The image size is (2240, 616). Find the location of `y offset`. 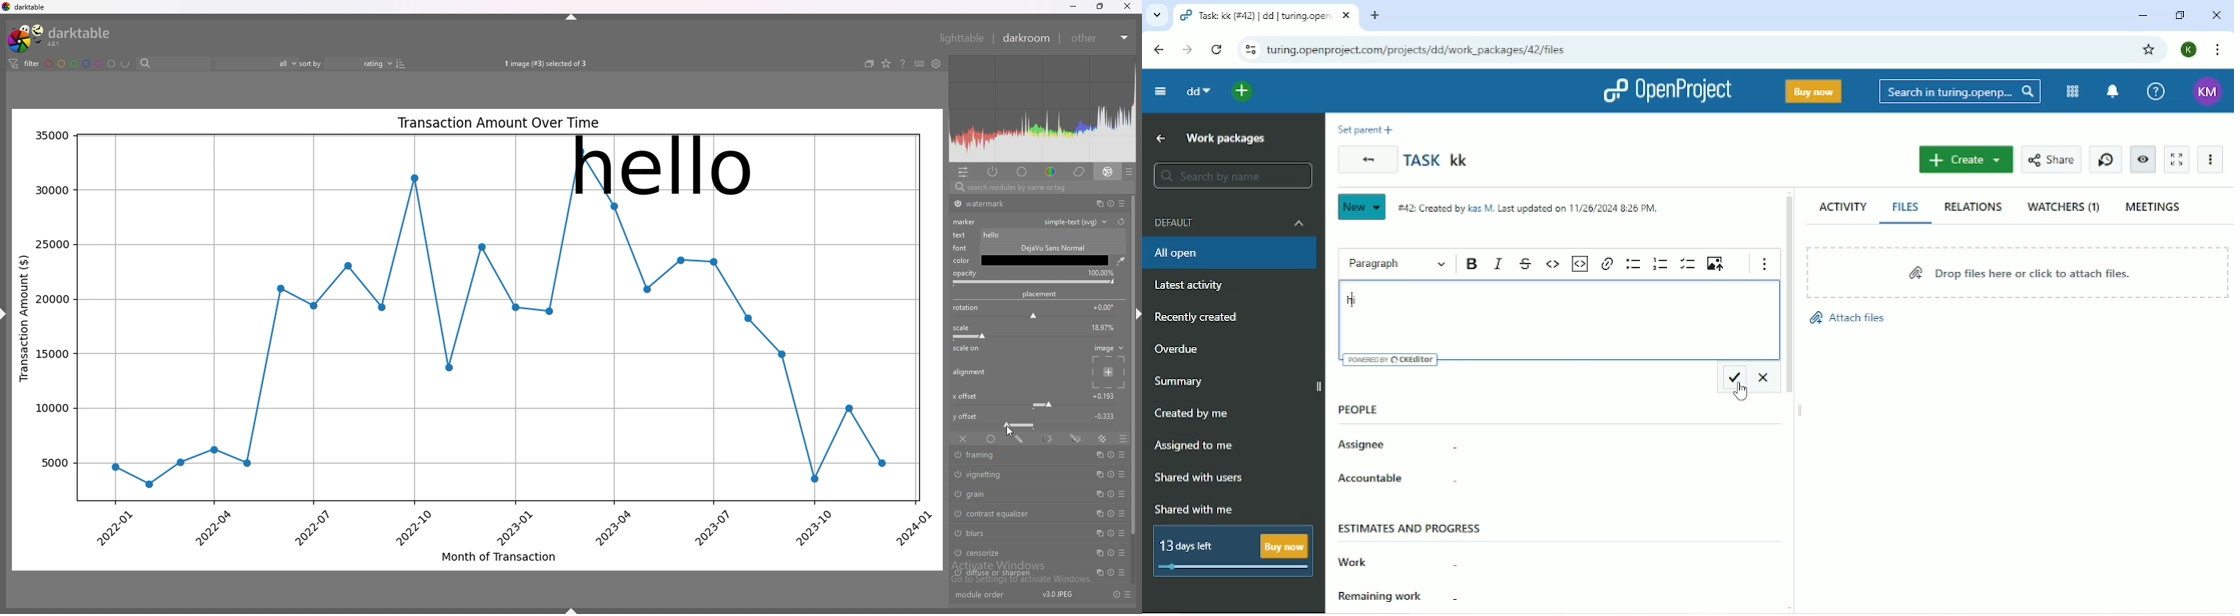

y offset is located at coordinates (1109, 415).